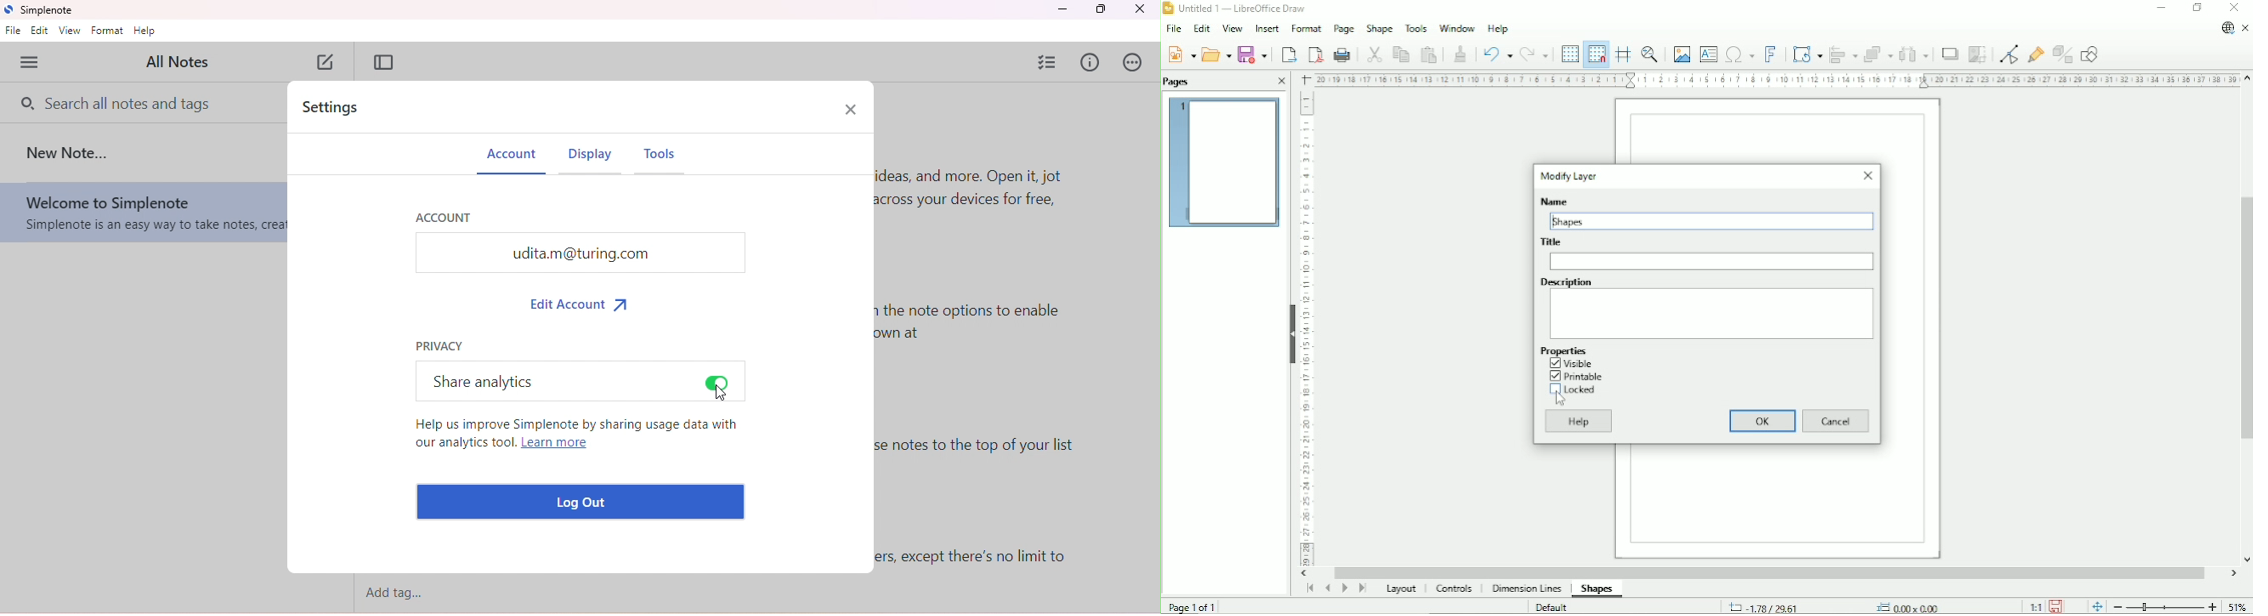 This screenshot has width=2268, height=616. What do you see at coordinates (384, 62) in the screenshot?
I see `toggle focus mode` at bounding box center [384, 62].